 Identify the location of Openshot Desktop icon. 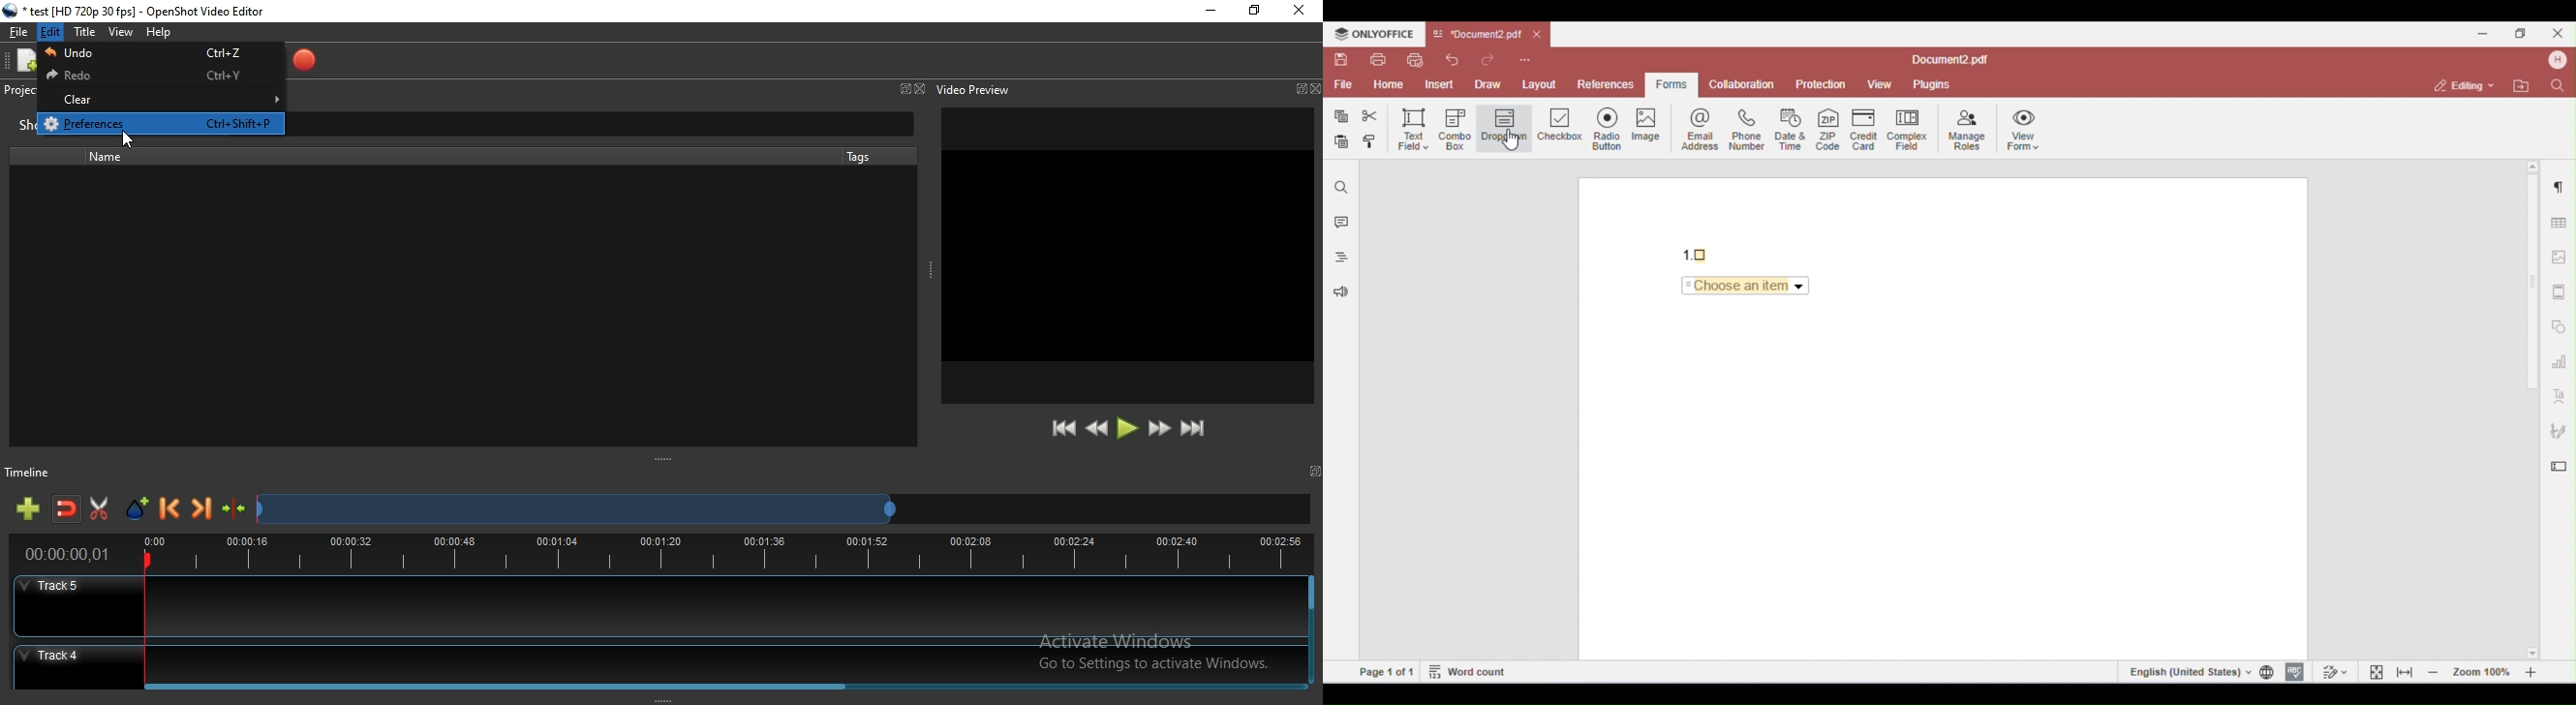
(11, 11).